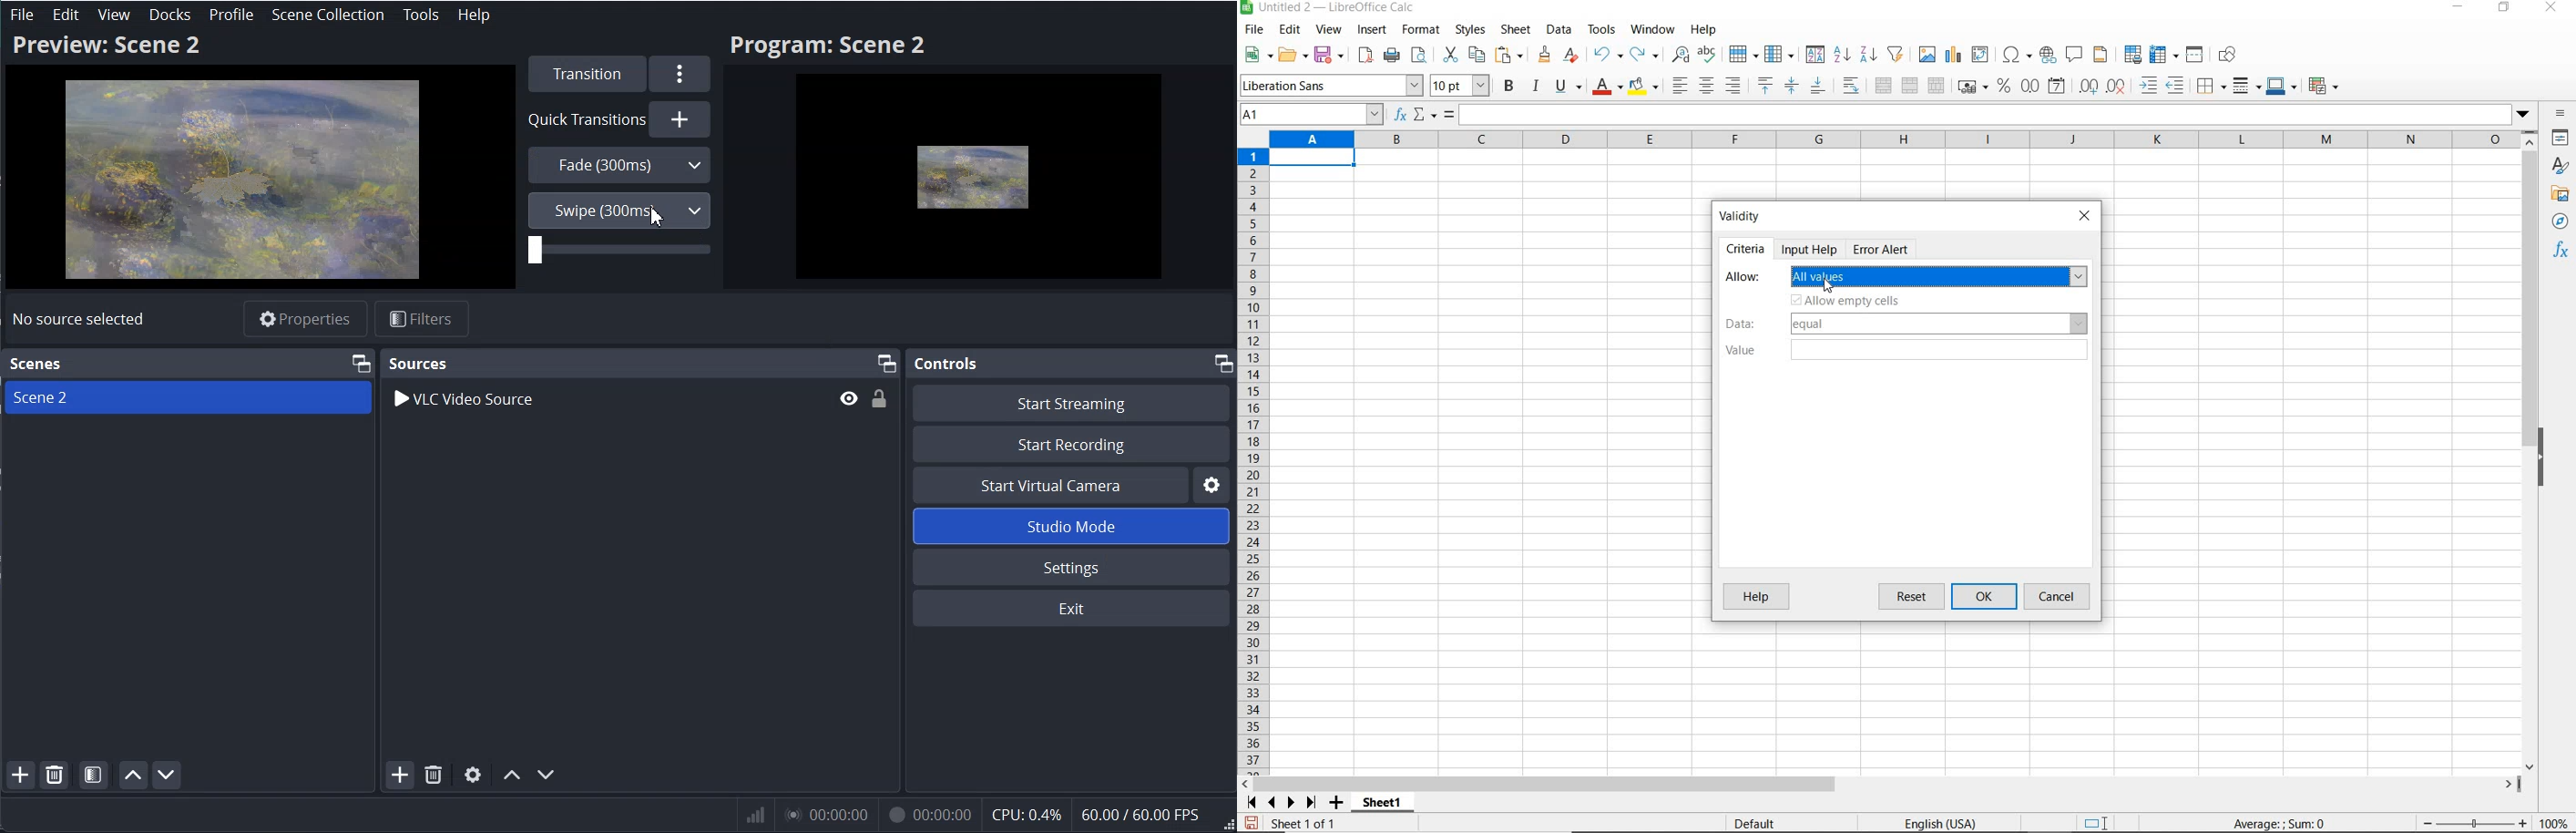  I want to click on toggle print preview, so click(1421, 57).